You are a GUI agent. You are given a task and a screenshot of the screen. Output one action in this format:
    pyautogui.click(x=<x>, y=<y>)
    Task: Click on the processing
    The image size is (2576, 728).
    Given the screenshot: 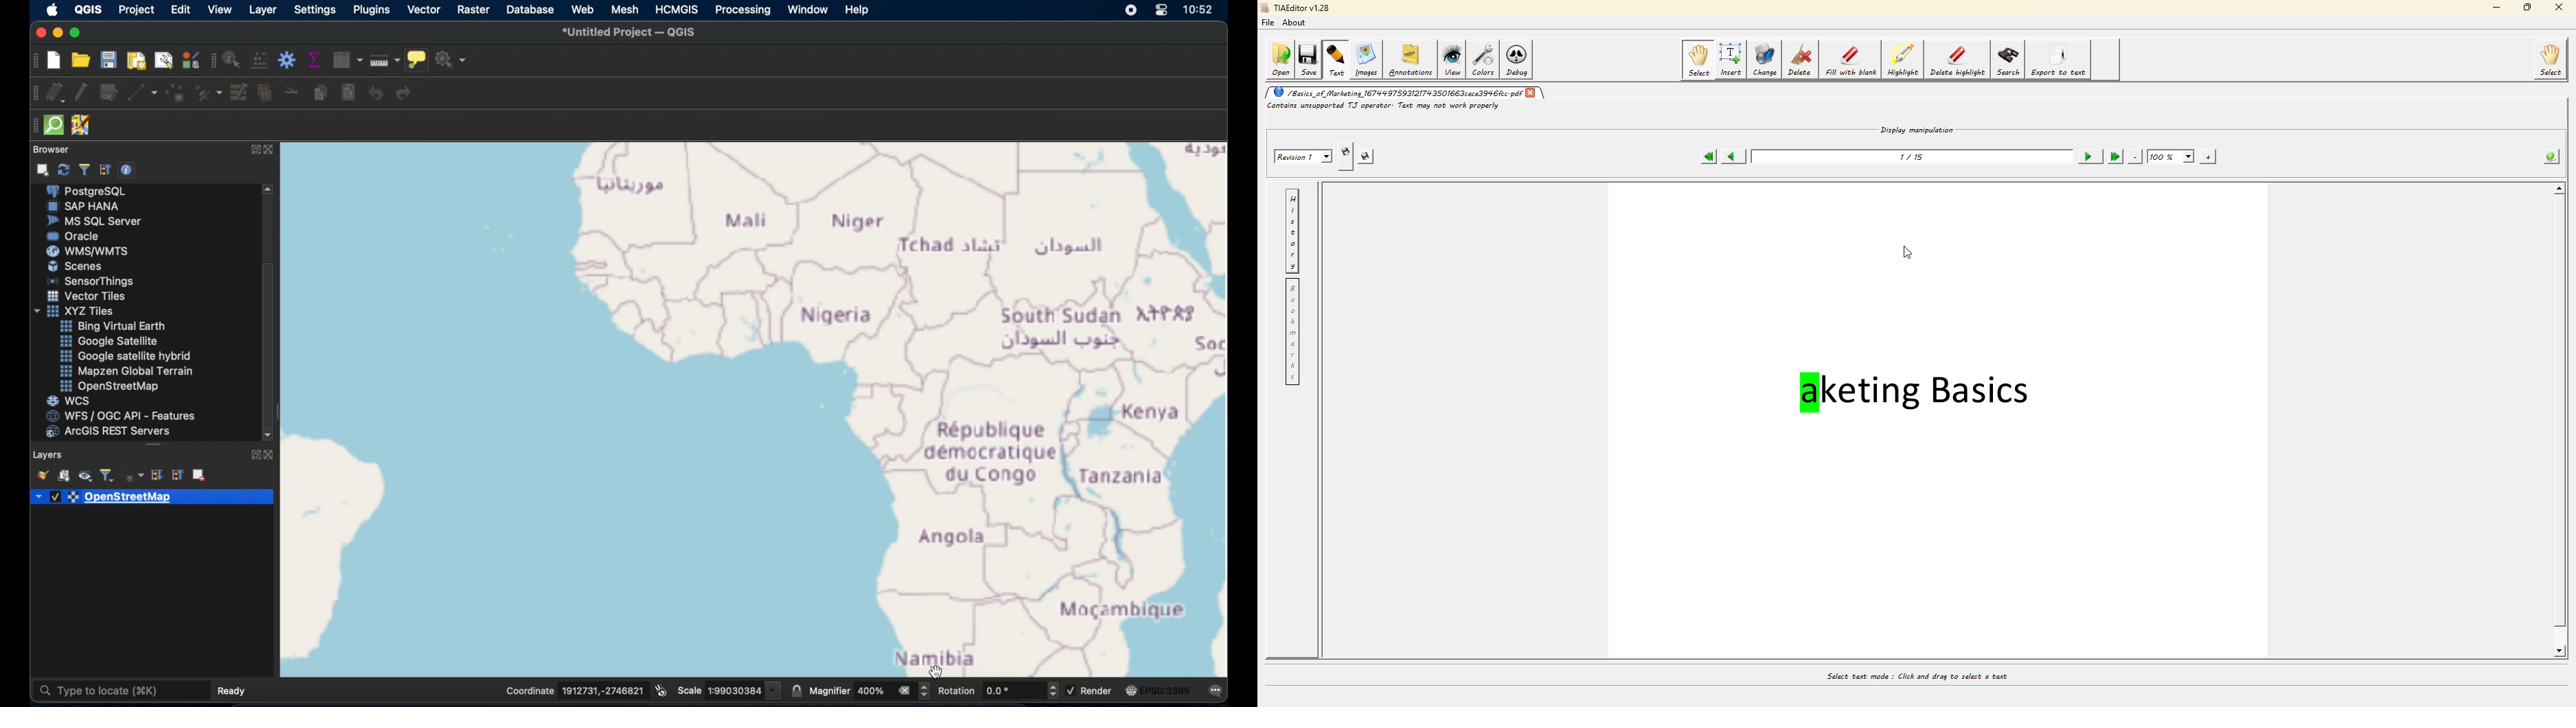 What is the action you would take?
    pyautogui.click(x=745, y=10)
    